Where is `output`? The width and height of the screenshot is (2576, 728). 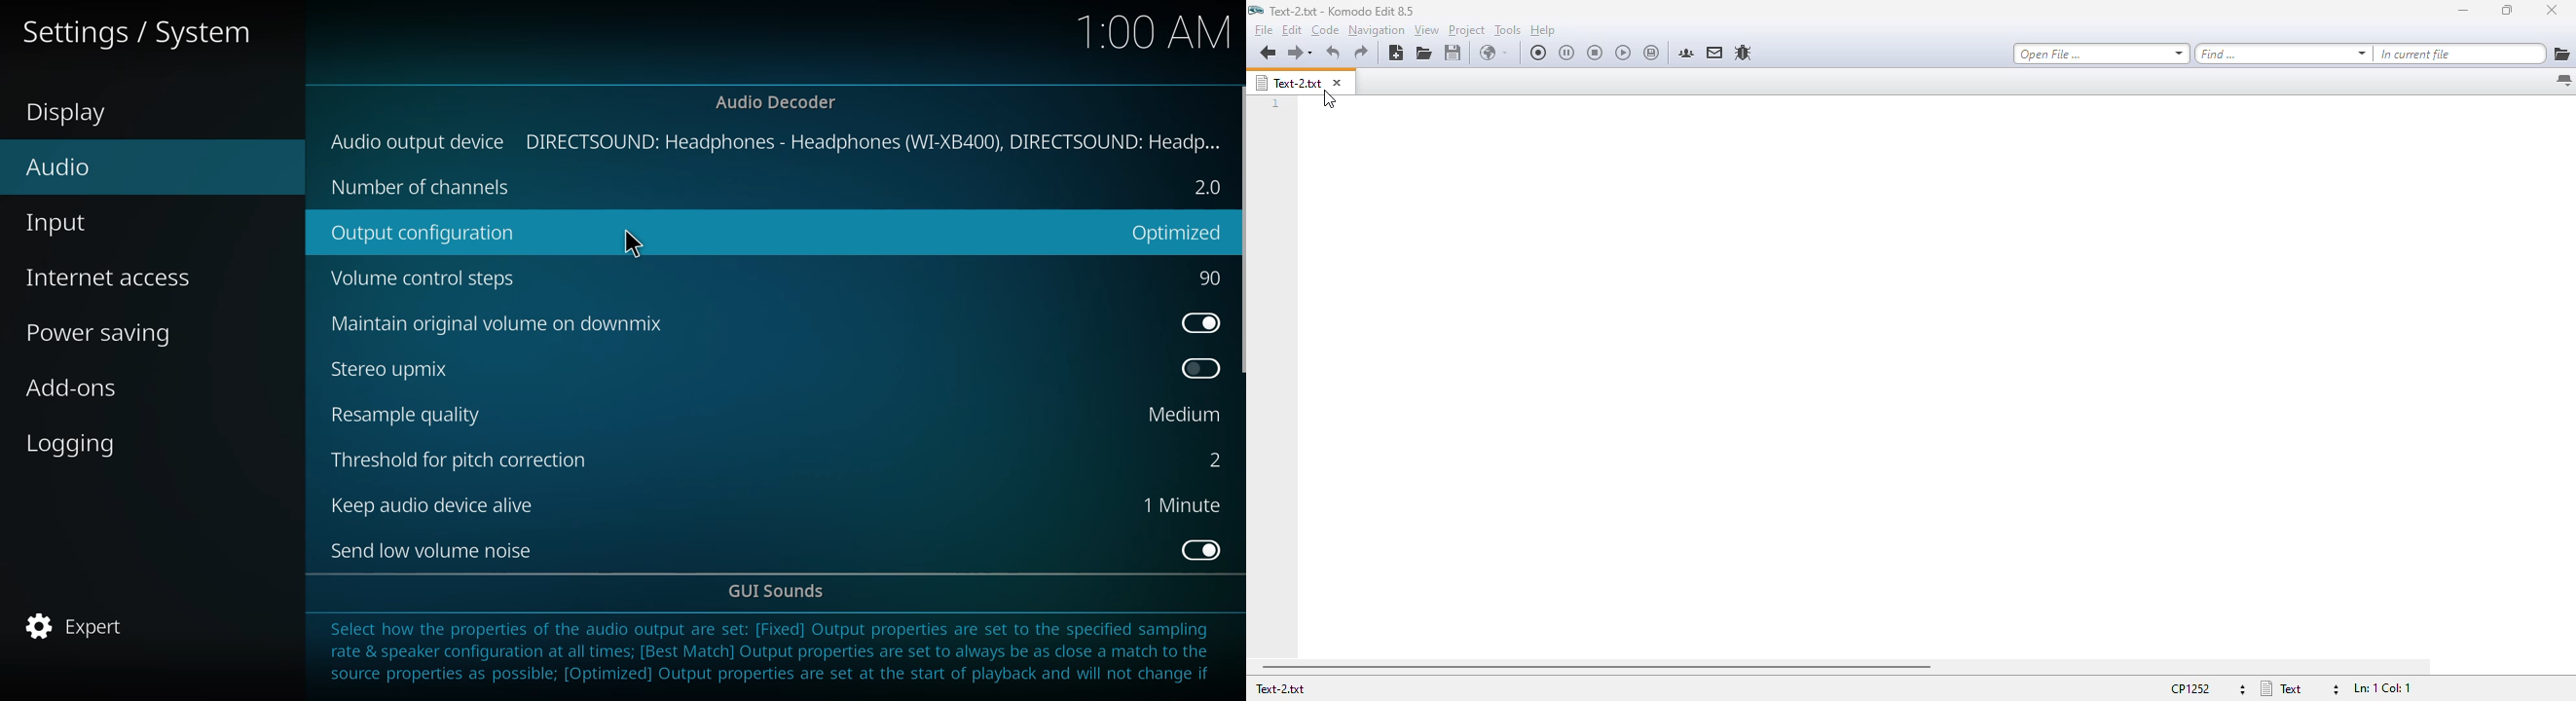
output is located at coordinates (772, 141).